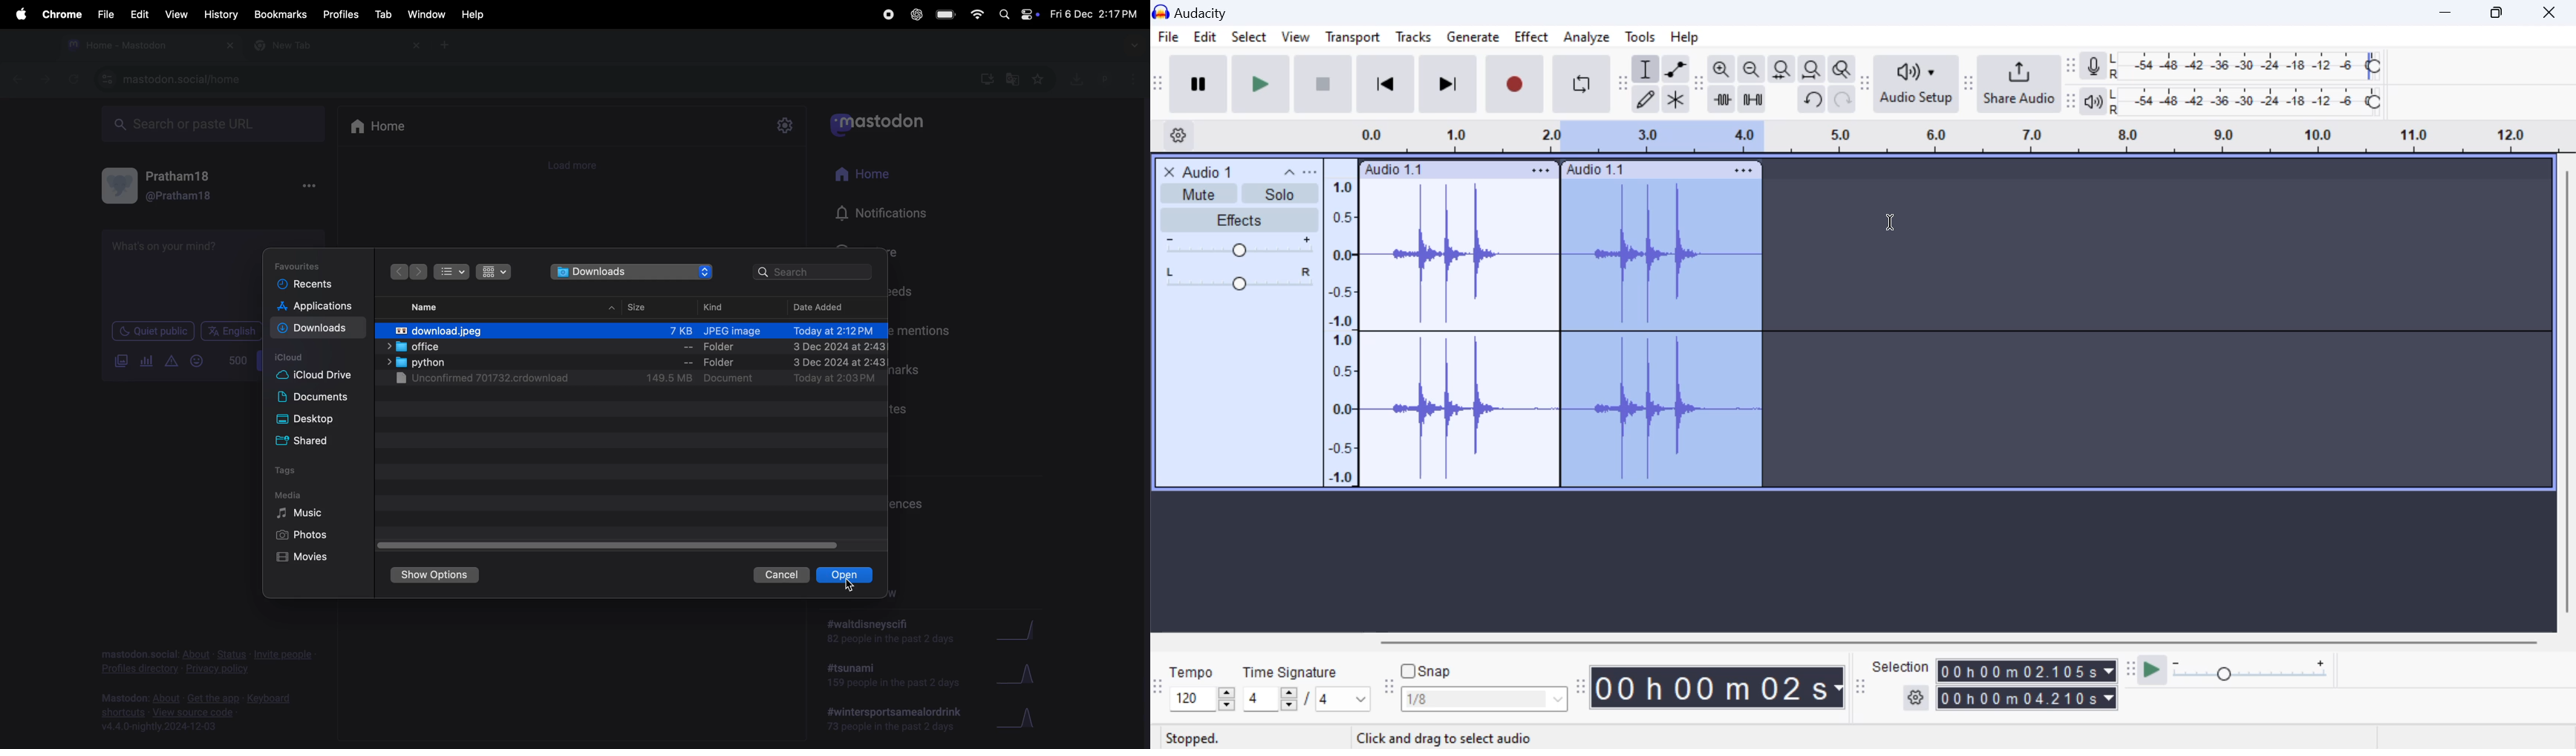 The width and height of the screenshot is (2576, 756). Describe the element at coordinates (877, 178) in the screenshot. I see `home` at that location.